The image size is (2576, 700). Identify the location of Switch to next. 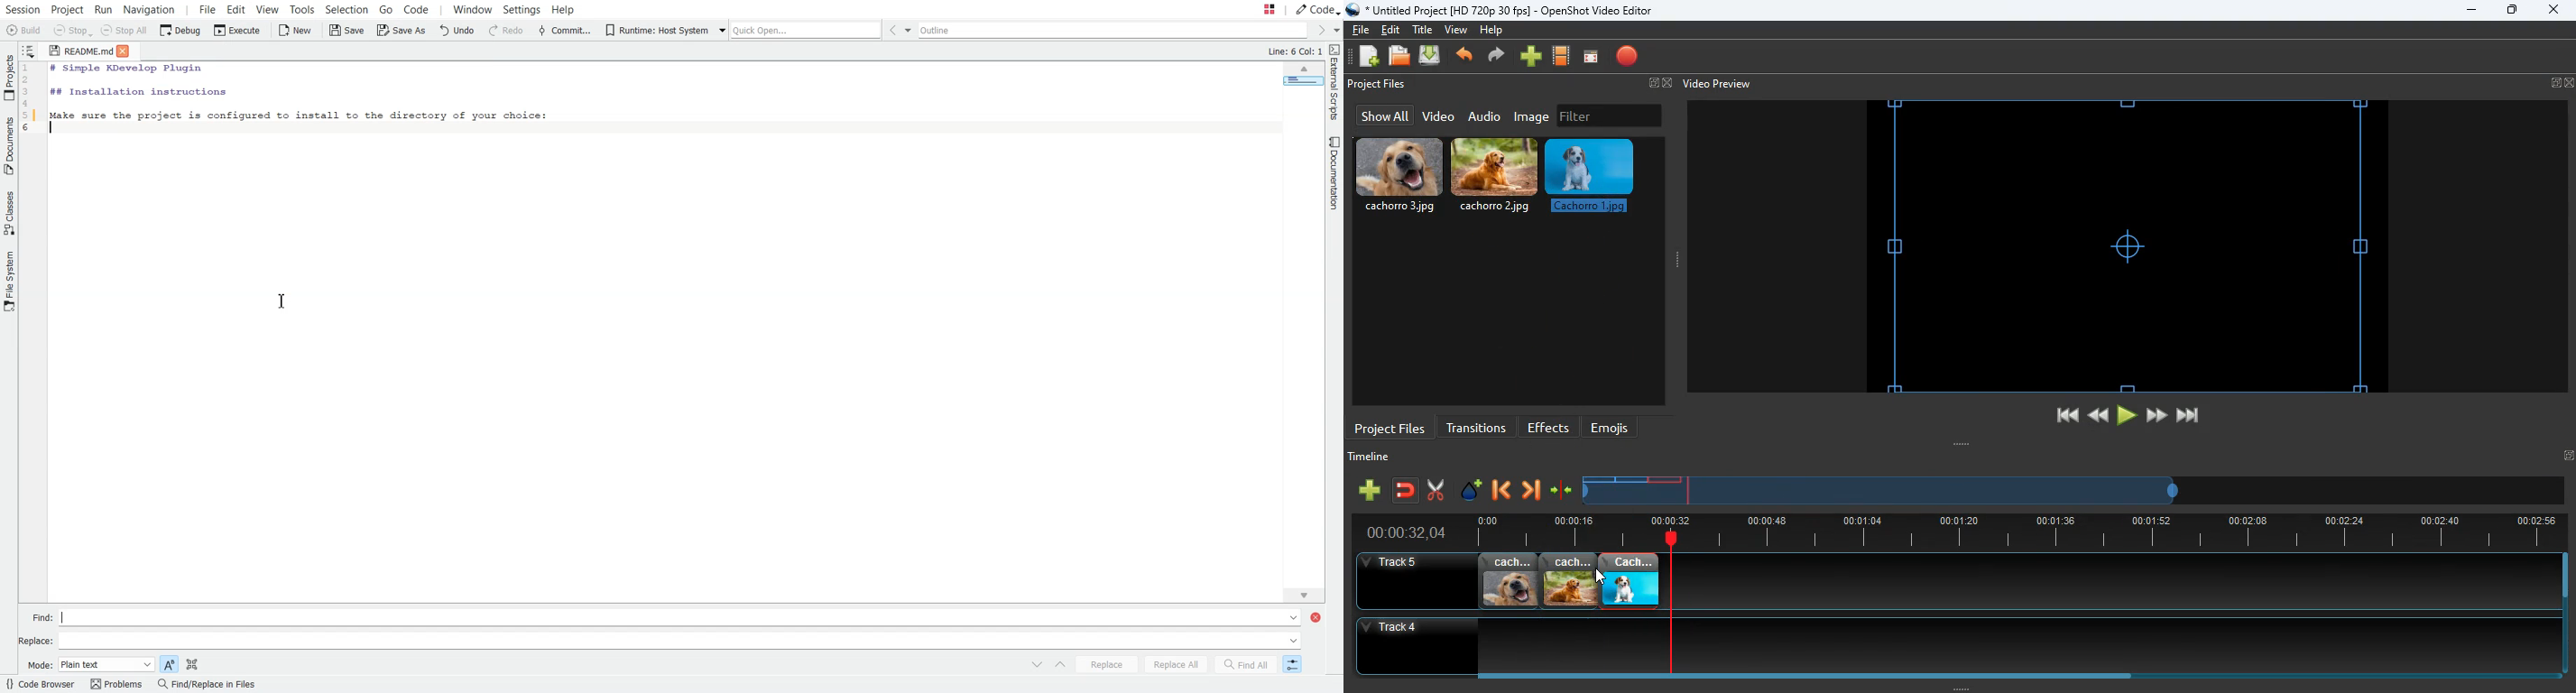
(1037, 665).